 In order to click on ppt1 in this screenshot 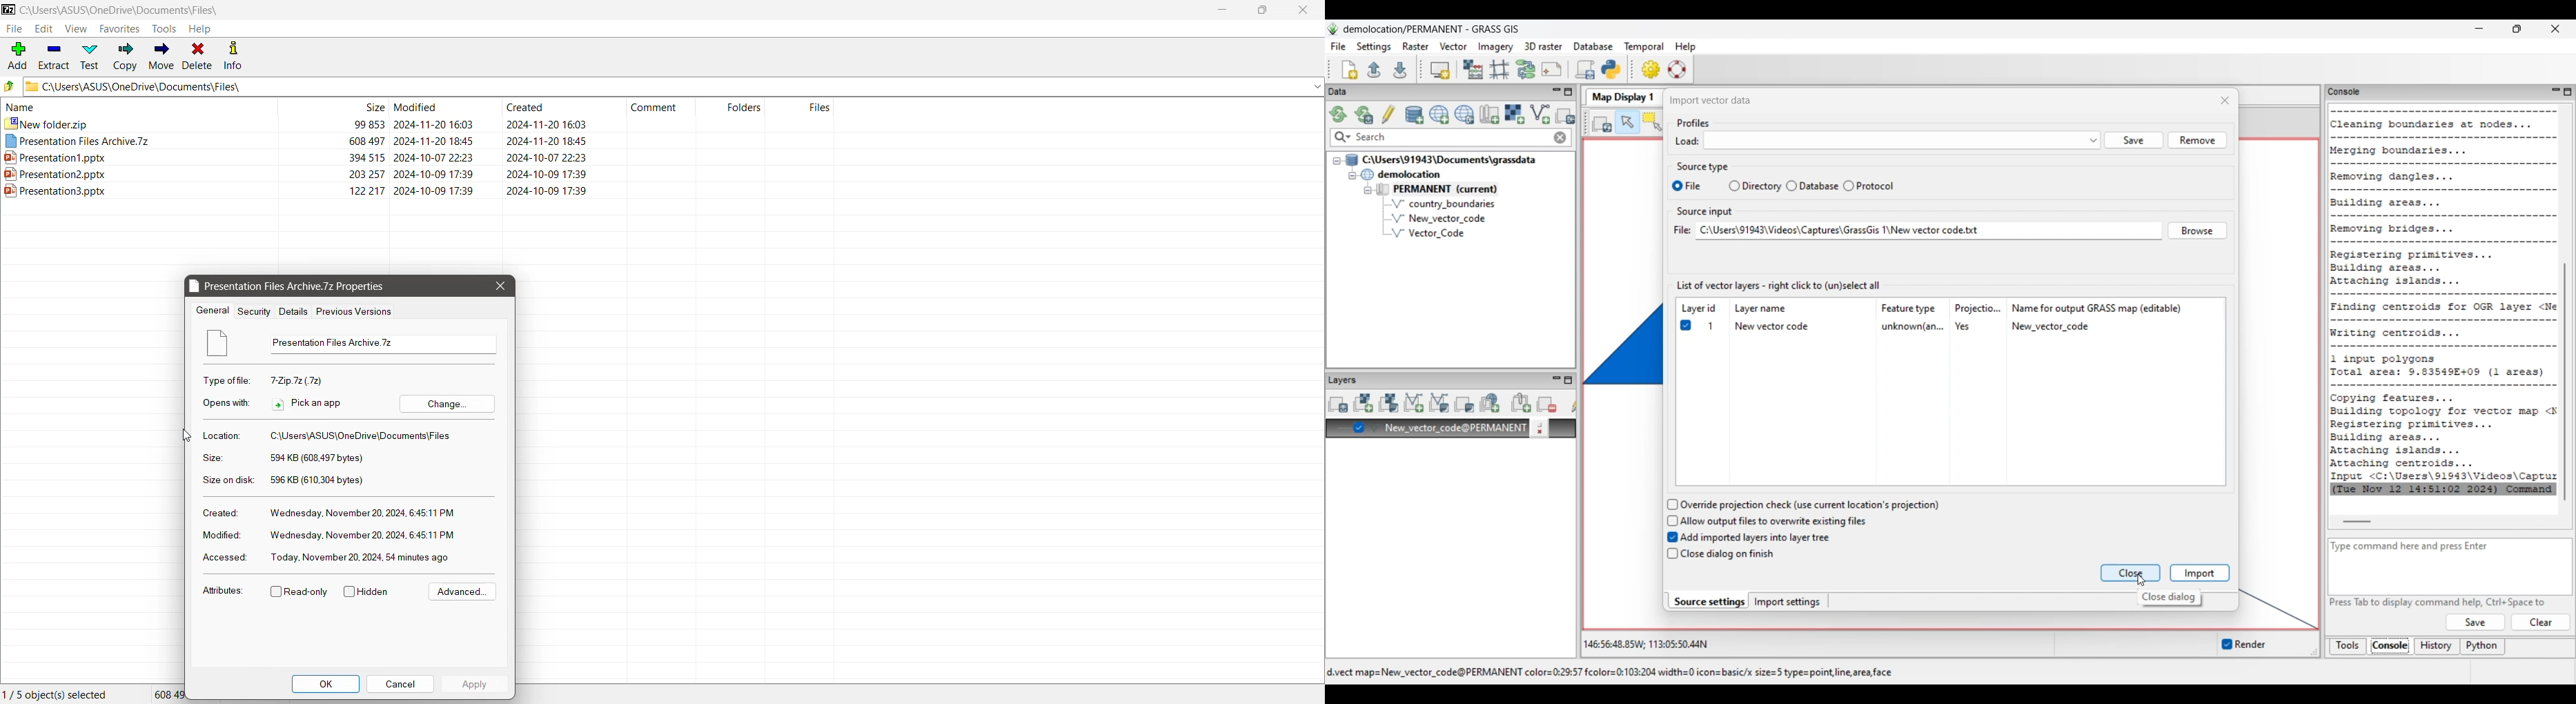, I will do `click(414, 155)`.